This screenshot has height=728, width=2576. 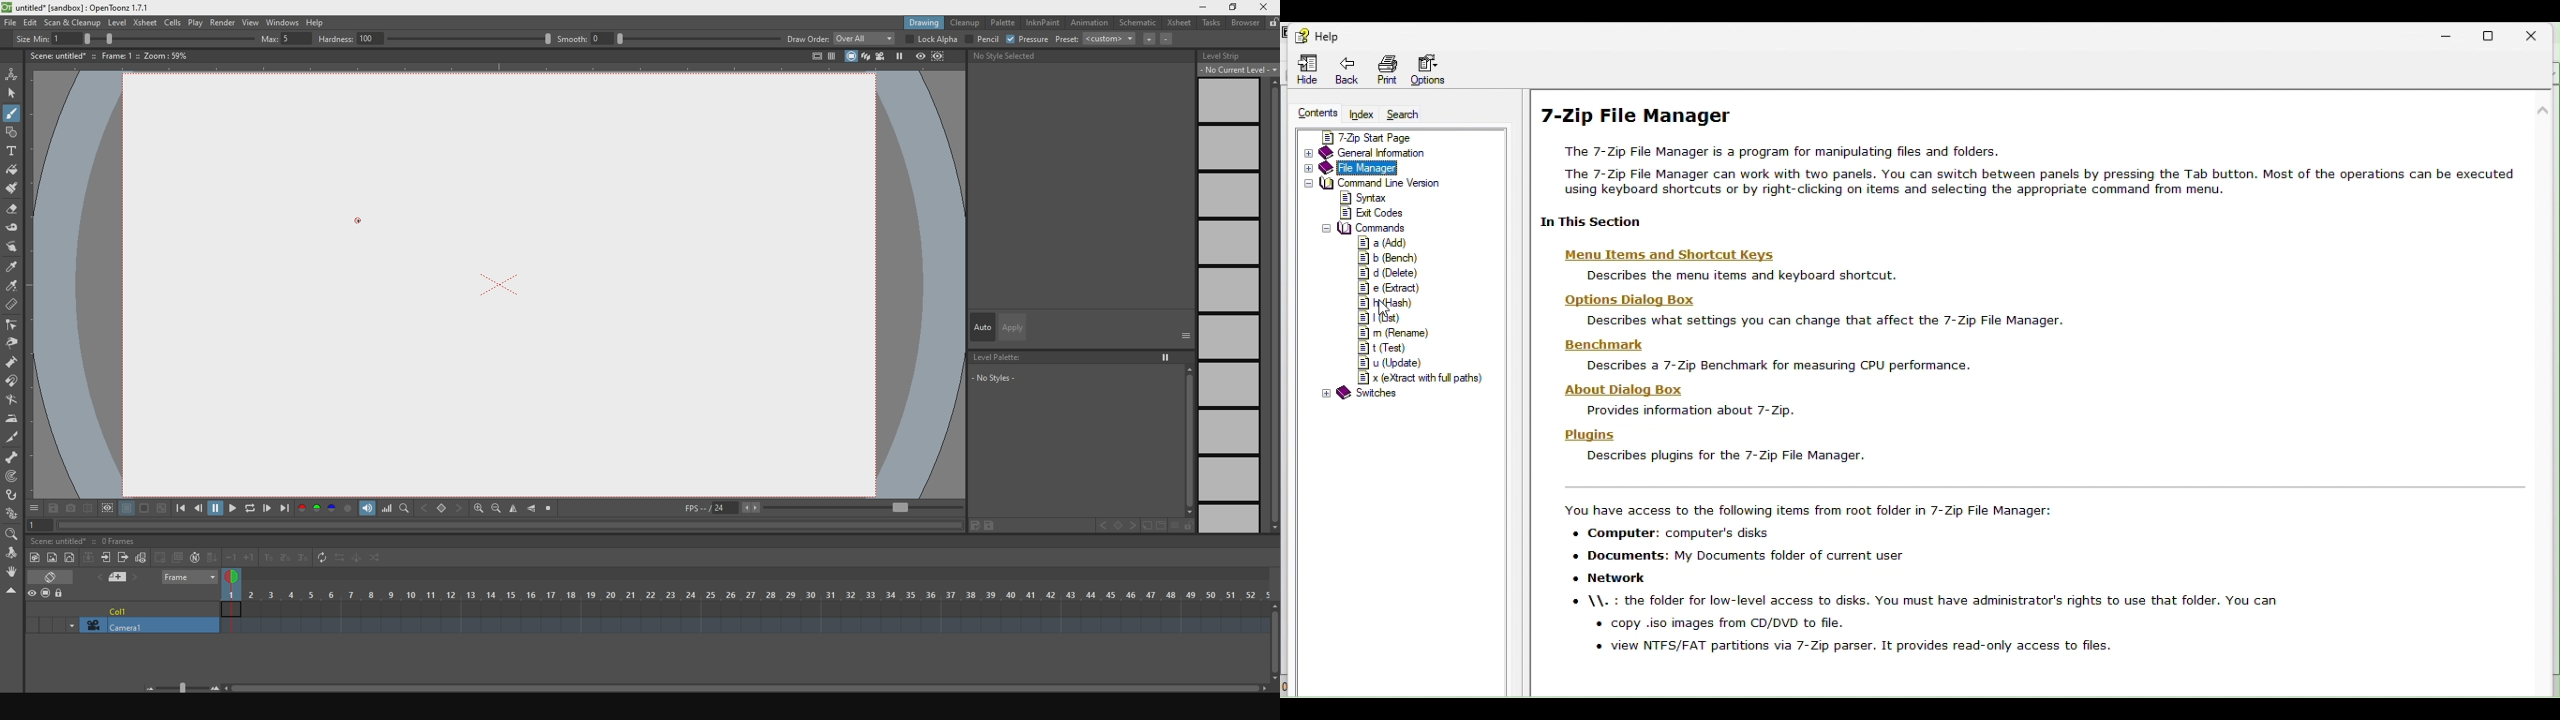 What do you see at coordinates (1722, 266) in the screenshot?
I see `menu items and shortcut keys` at bounding box center [1722, 266].